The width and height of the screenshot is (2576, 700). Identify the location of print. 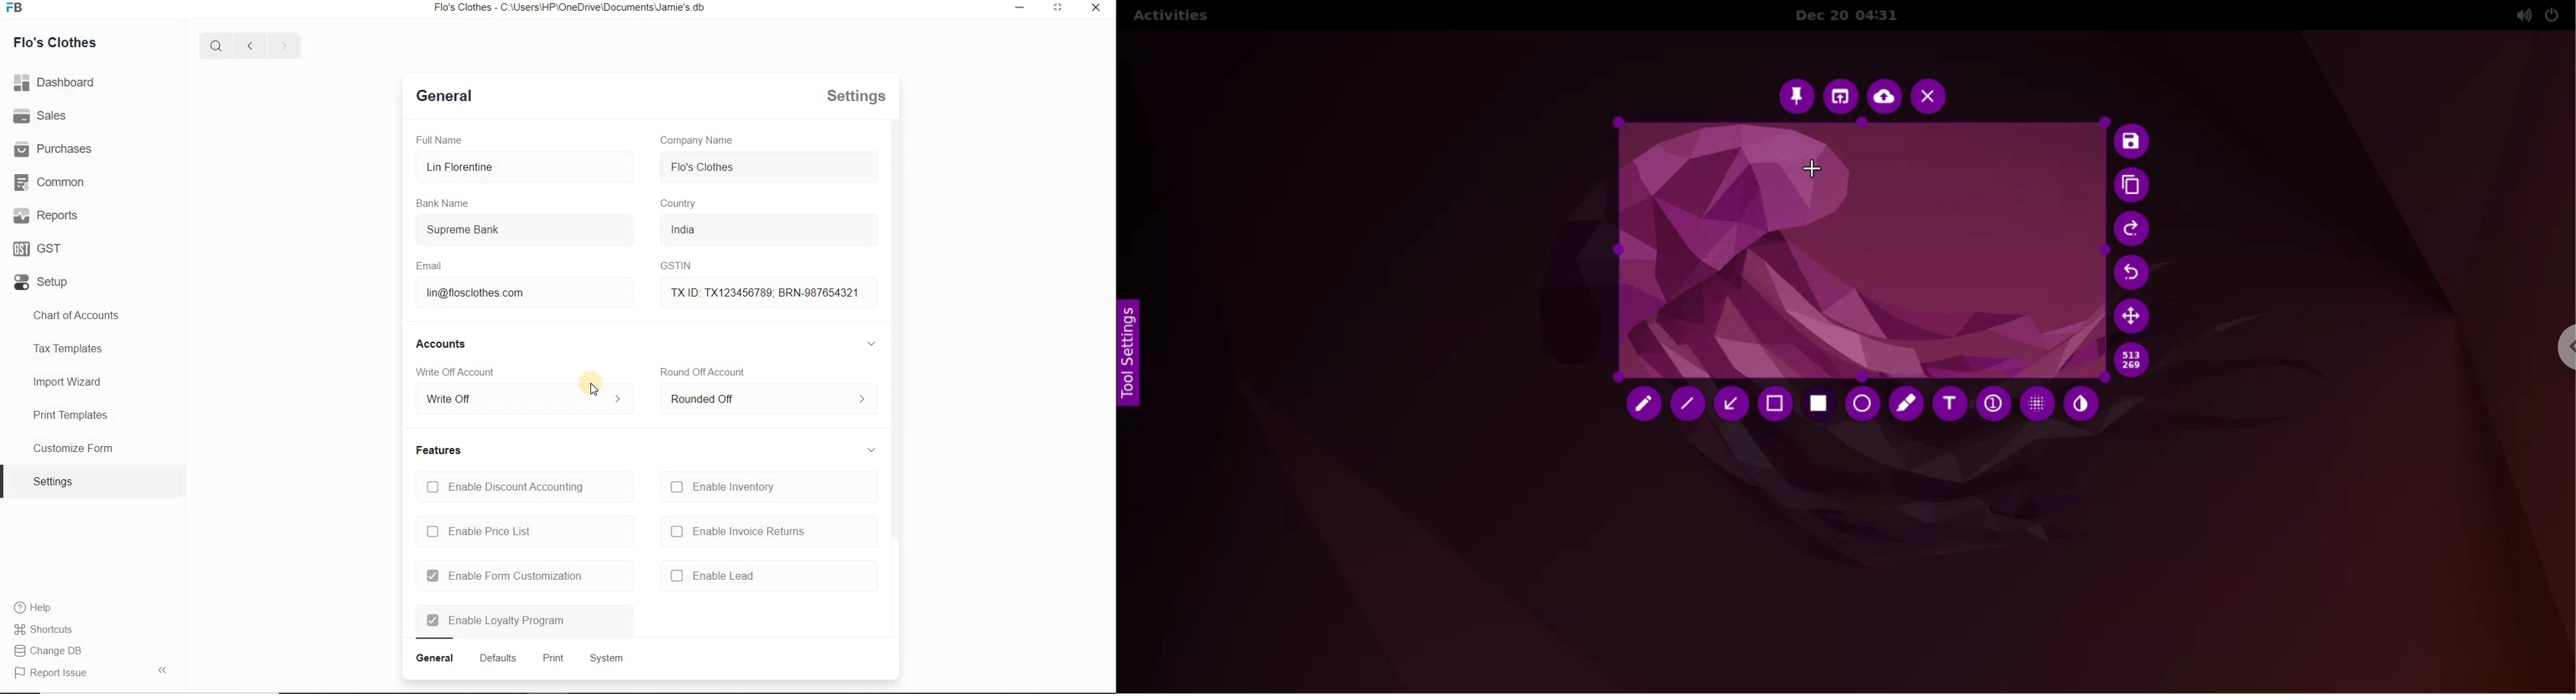
(552, 659).